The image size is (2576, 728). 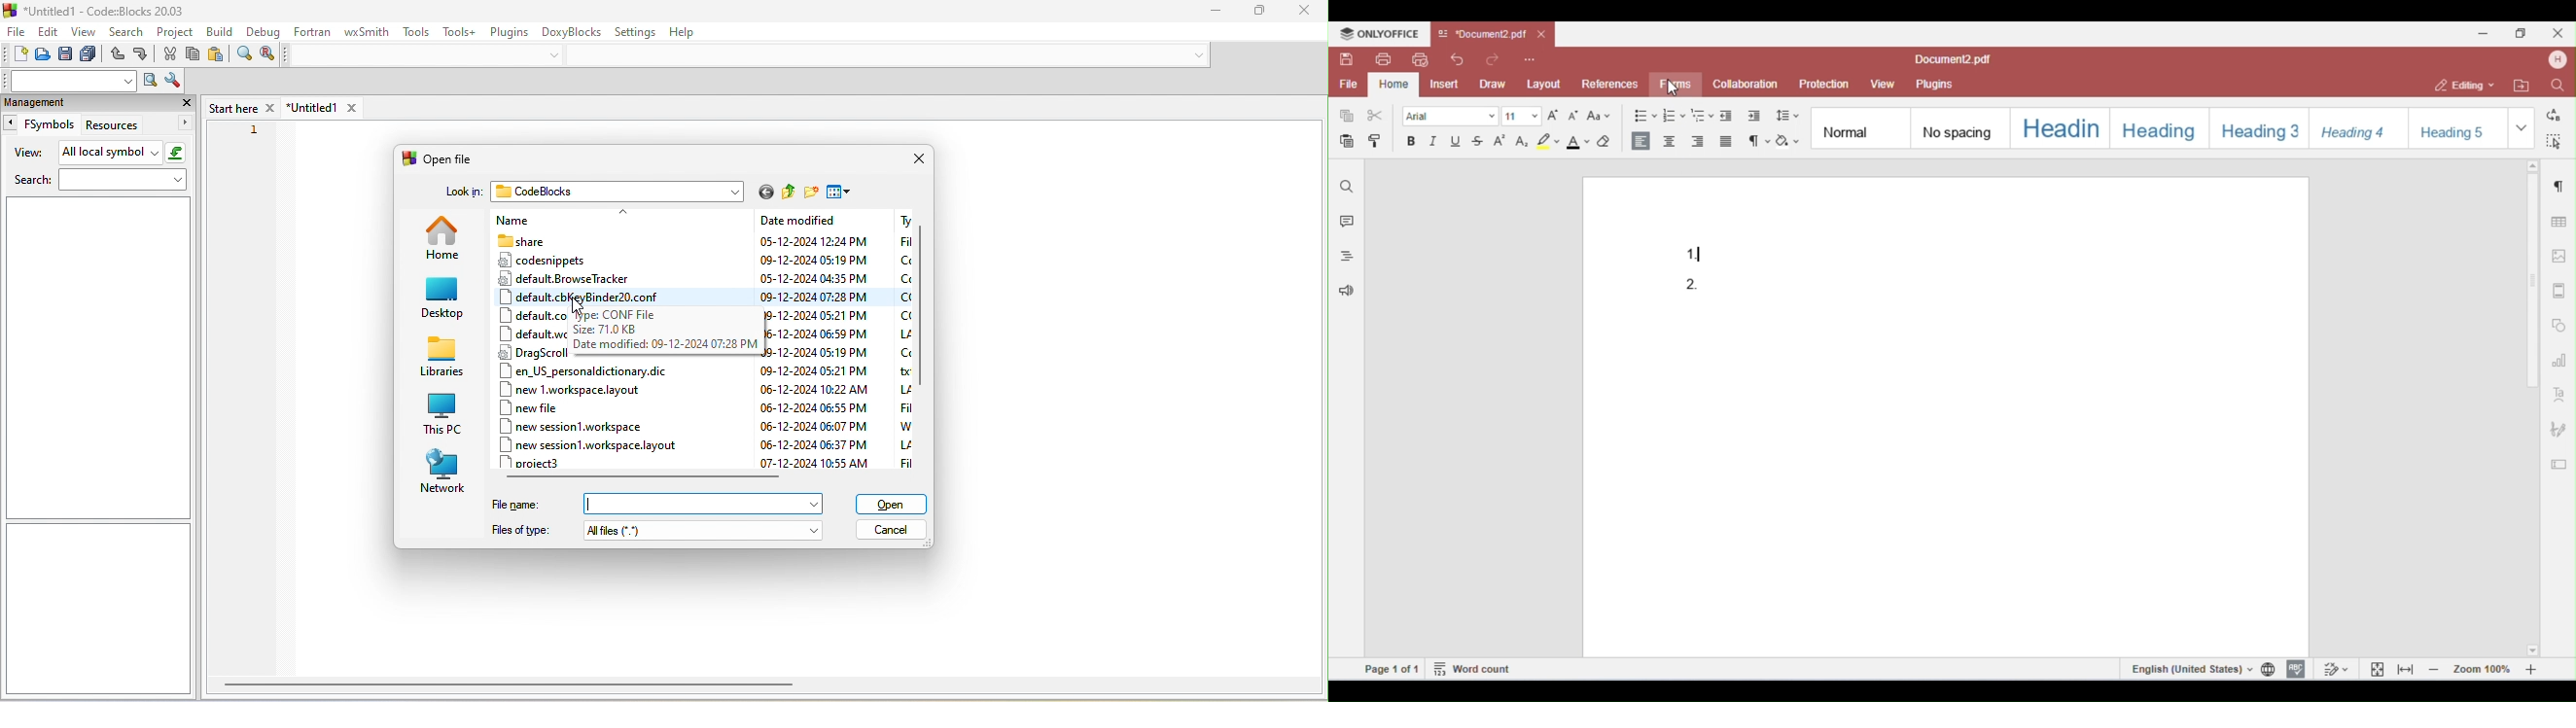 What do you see at coordinates (460, 195) in the screenshot?
I see `look in` at bounding box center [460, 195].